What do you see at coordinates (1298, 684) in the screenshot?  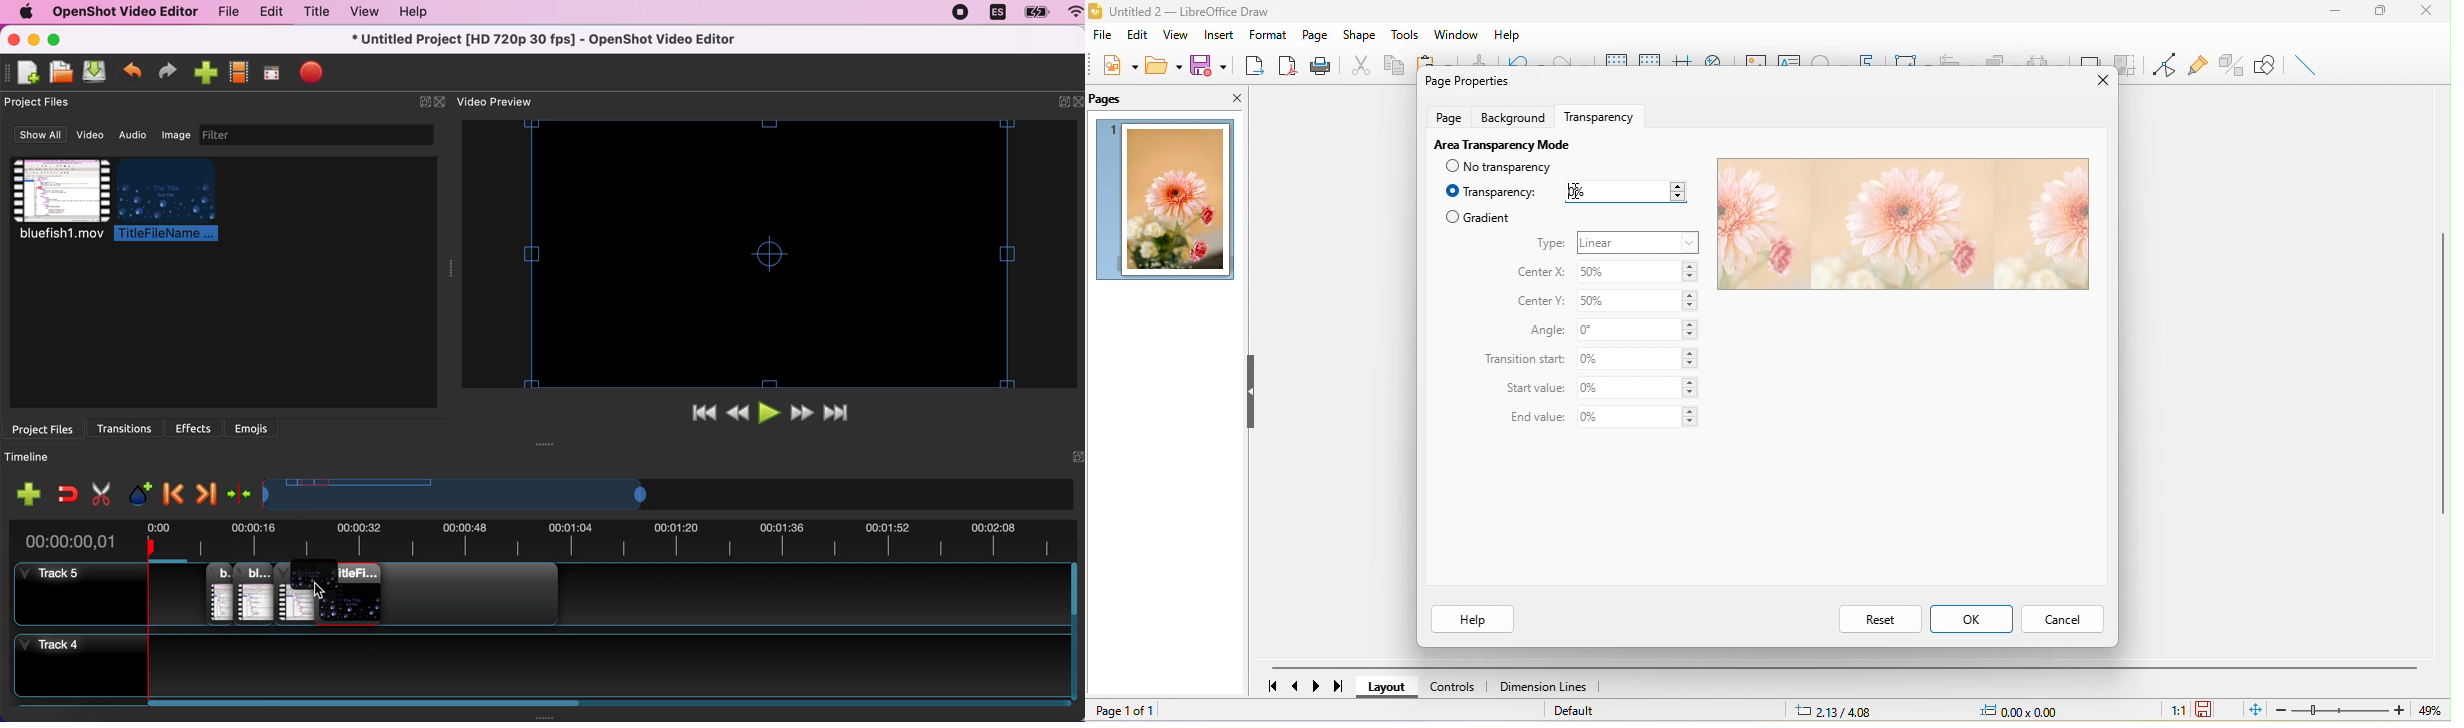 I see `previous page` at bounding box center [1298, 684].